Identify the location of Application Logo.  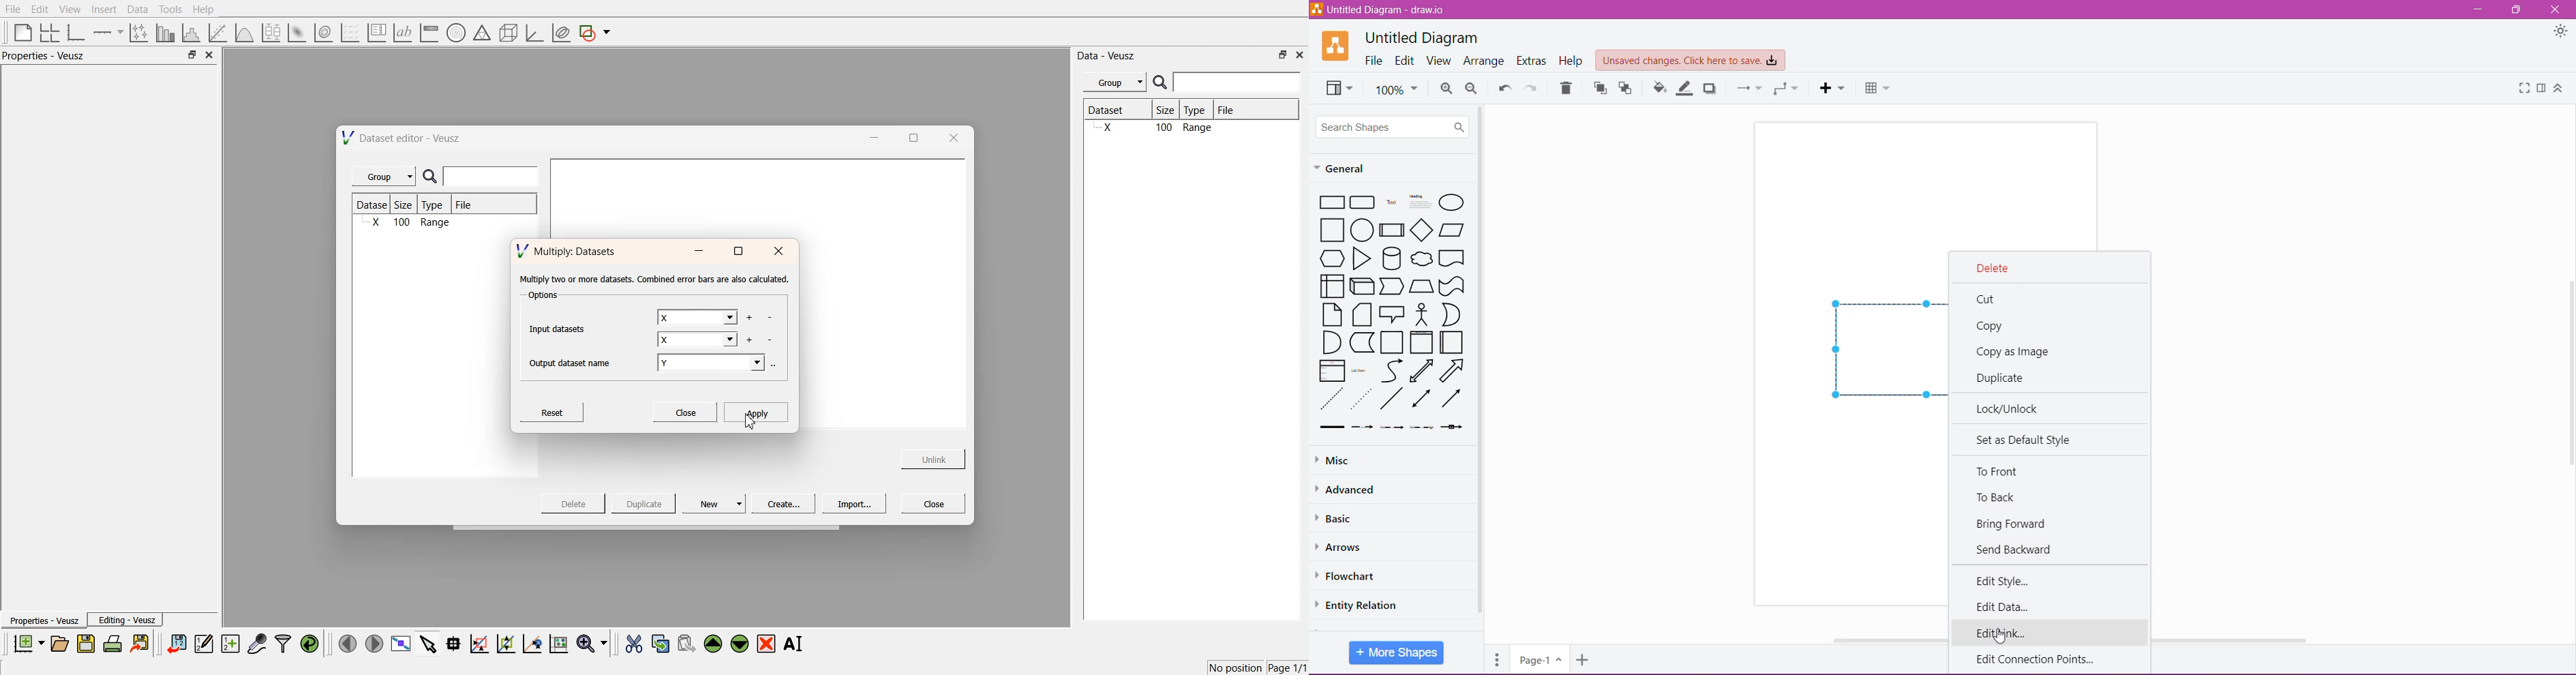
(1335, 46).